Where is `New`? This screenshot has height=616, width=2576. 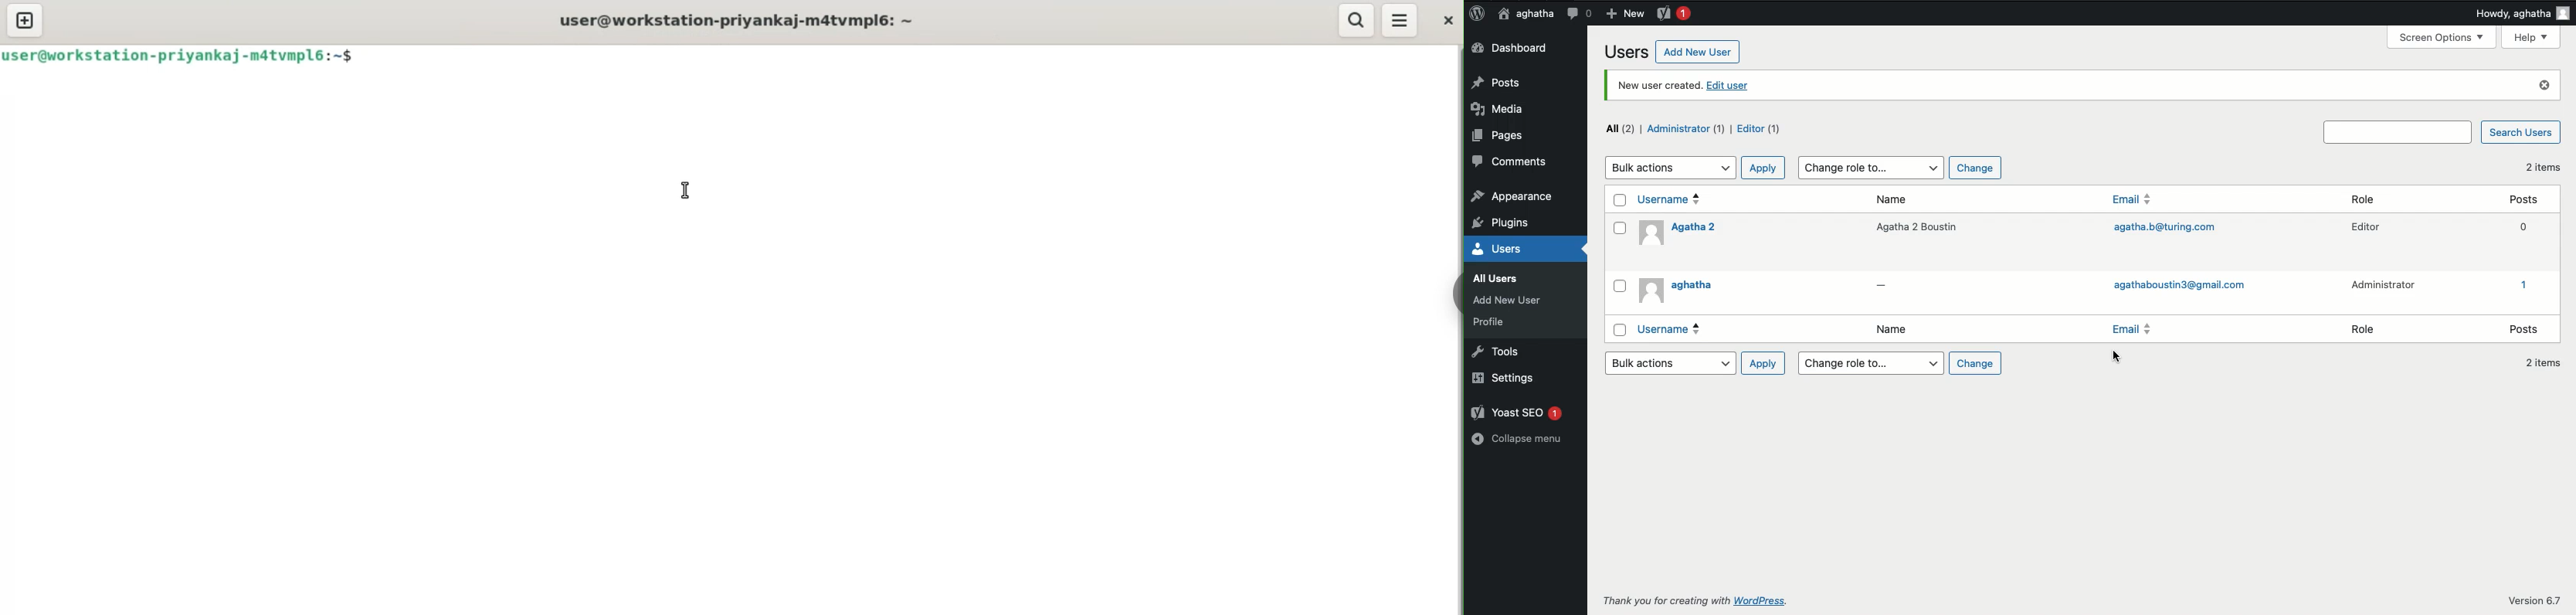
New is located at coordinates (1624, 12).